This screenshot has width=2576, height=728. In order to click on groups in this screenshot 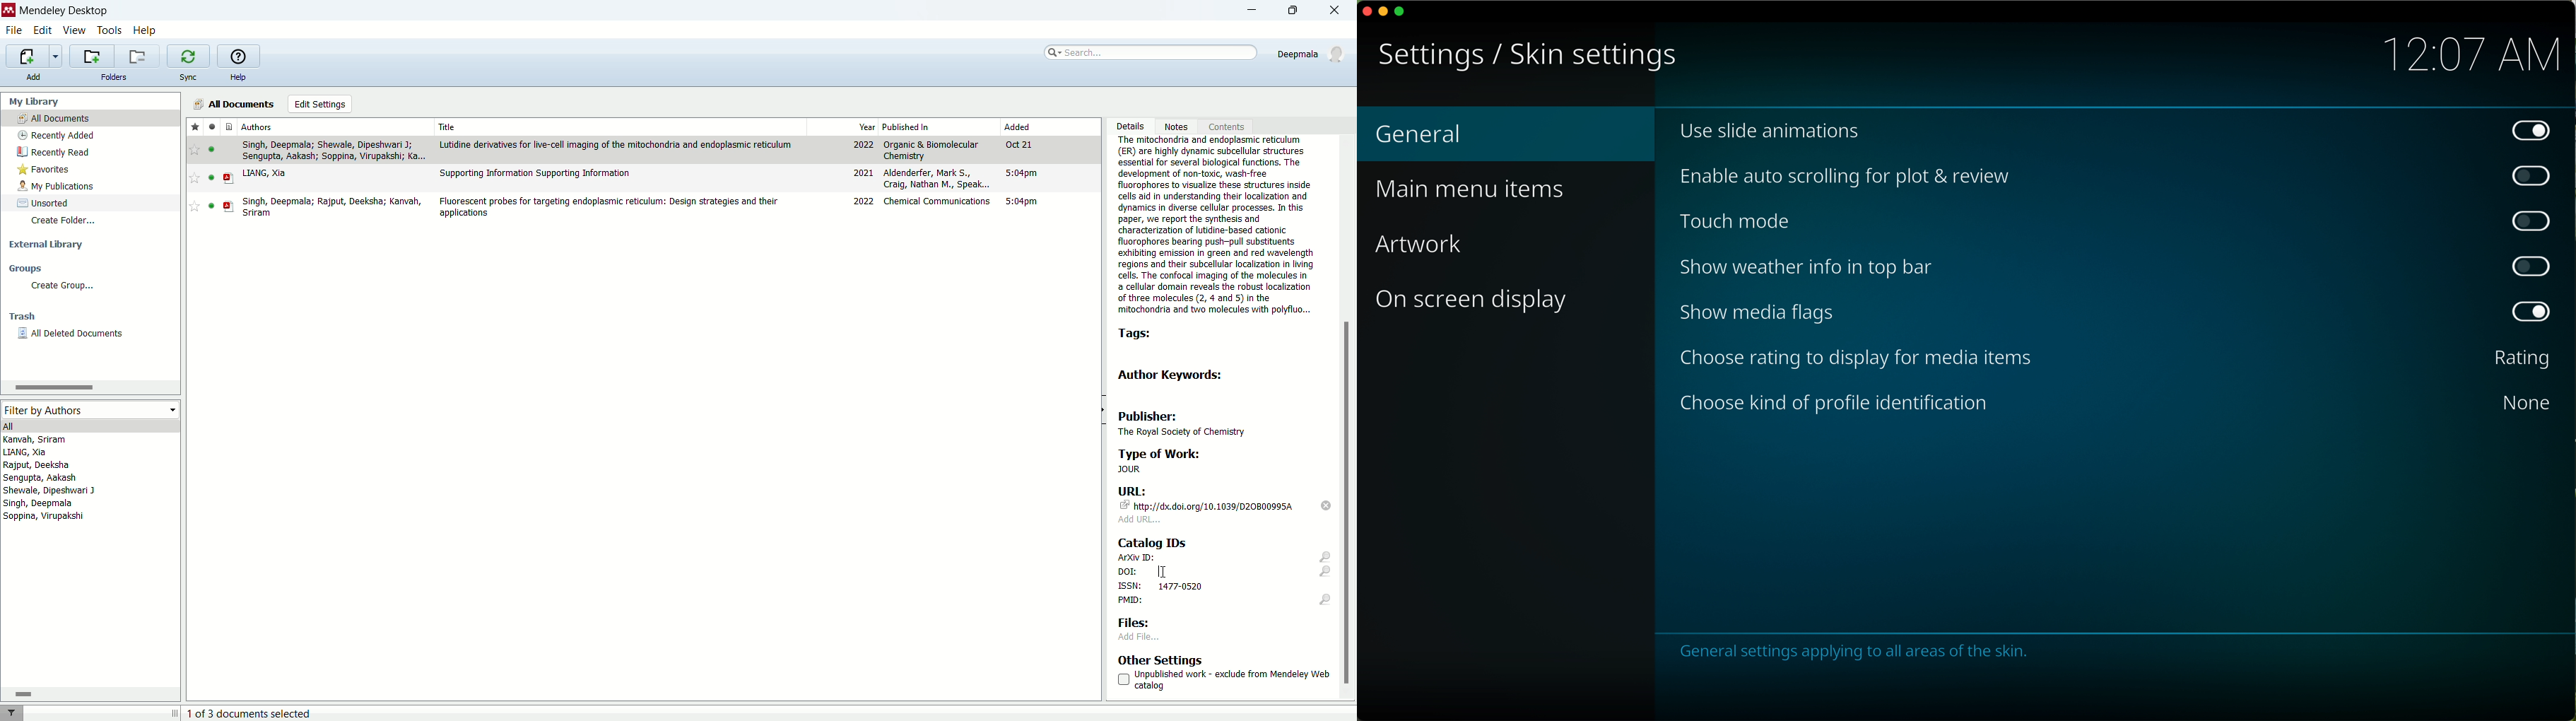, I will do `click(25, 268)`.